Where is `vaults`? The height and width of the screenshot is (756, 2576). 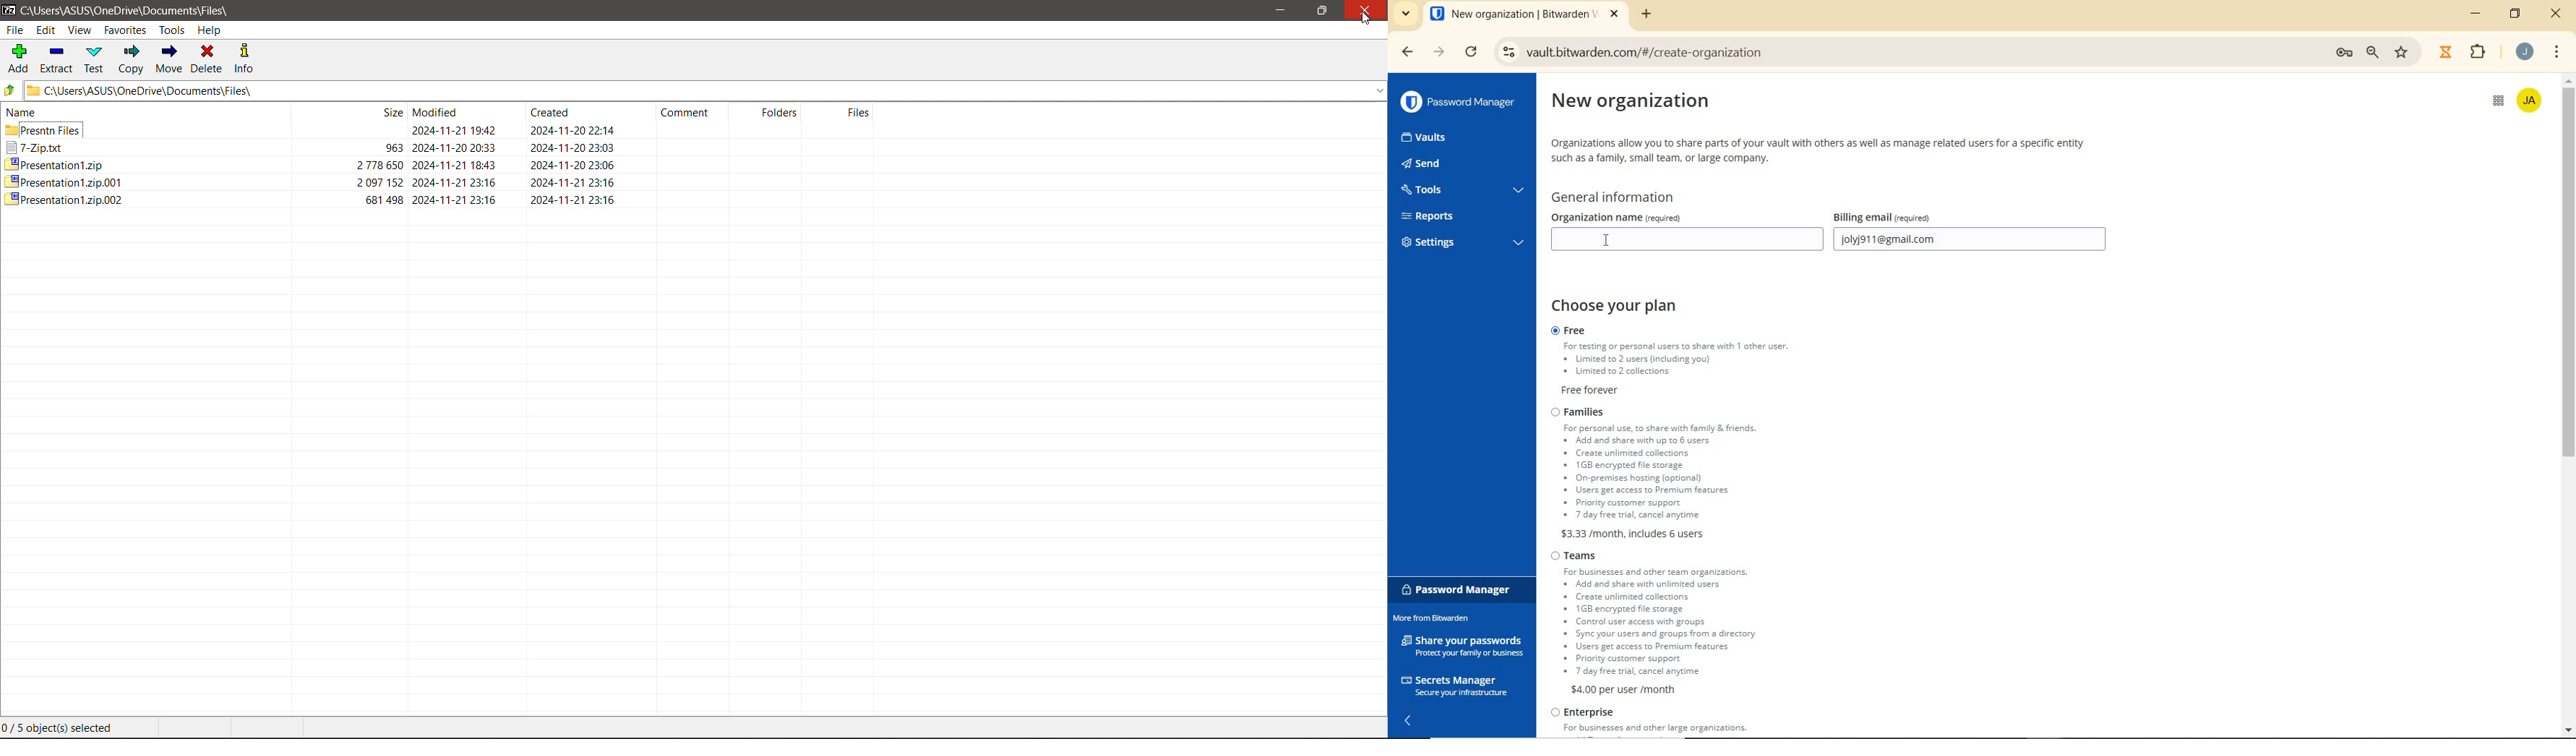
vaults is located at coordinates (1437, 138).